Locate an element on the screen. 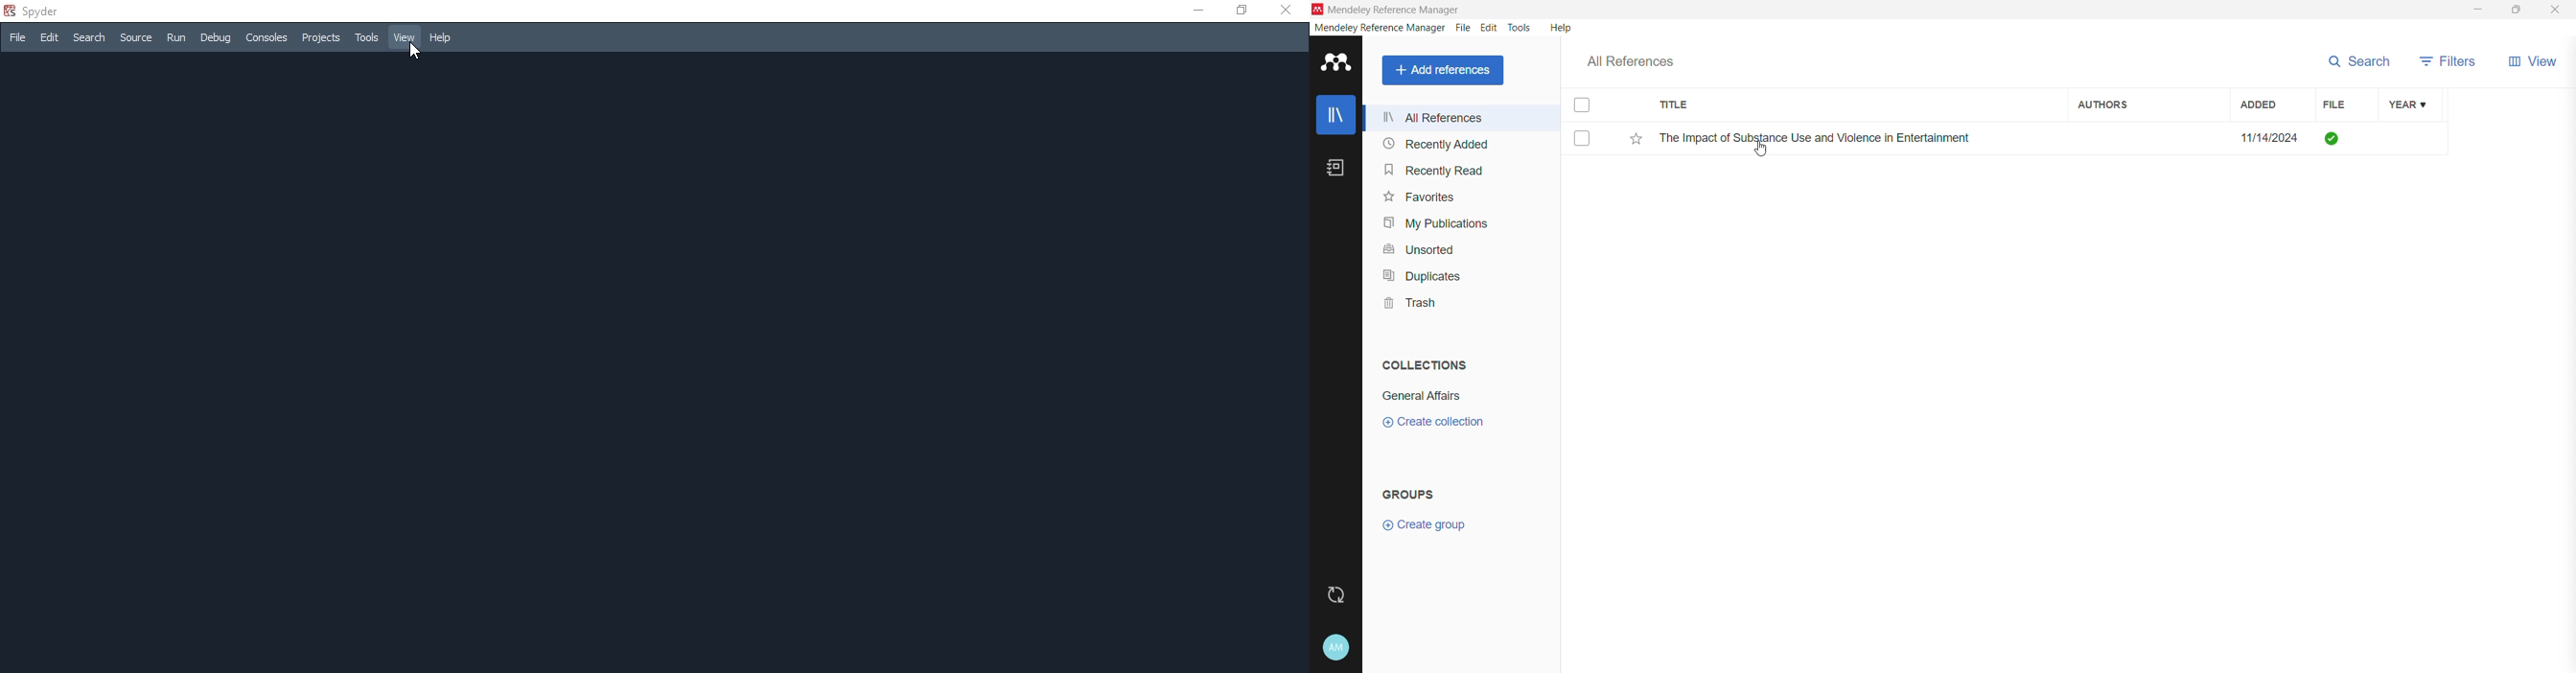  Tools is located at coordinates (1520, 28).